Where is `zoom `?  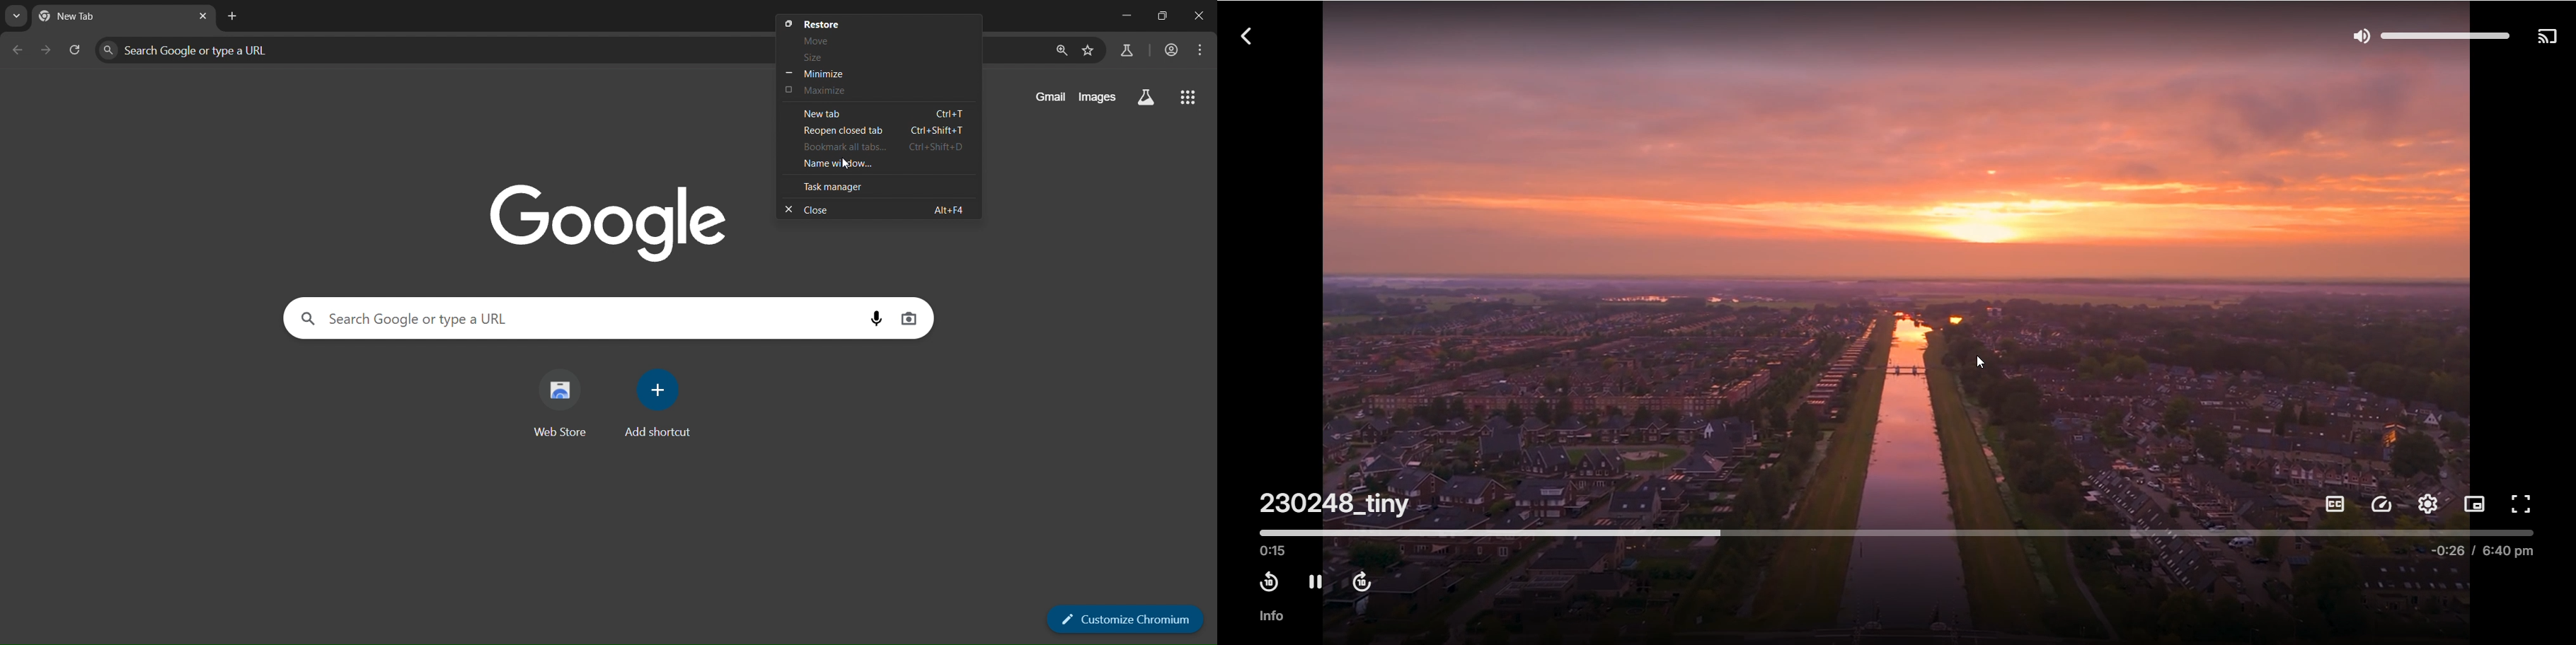 zoom  is located at coordinates (1061, 51).